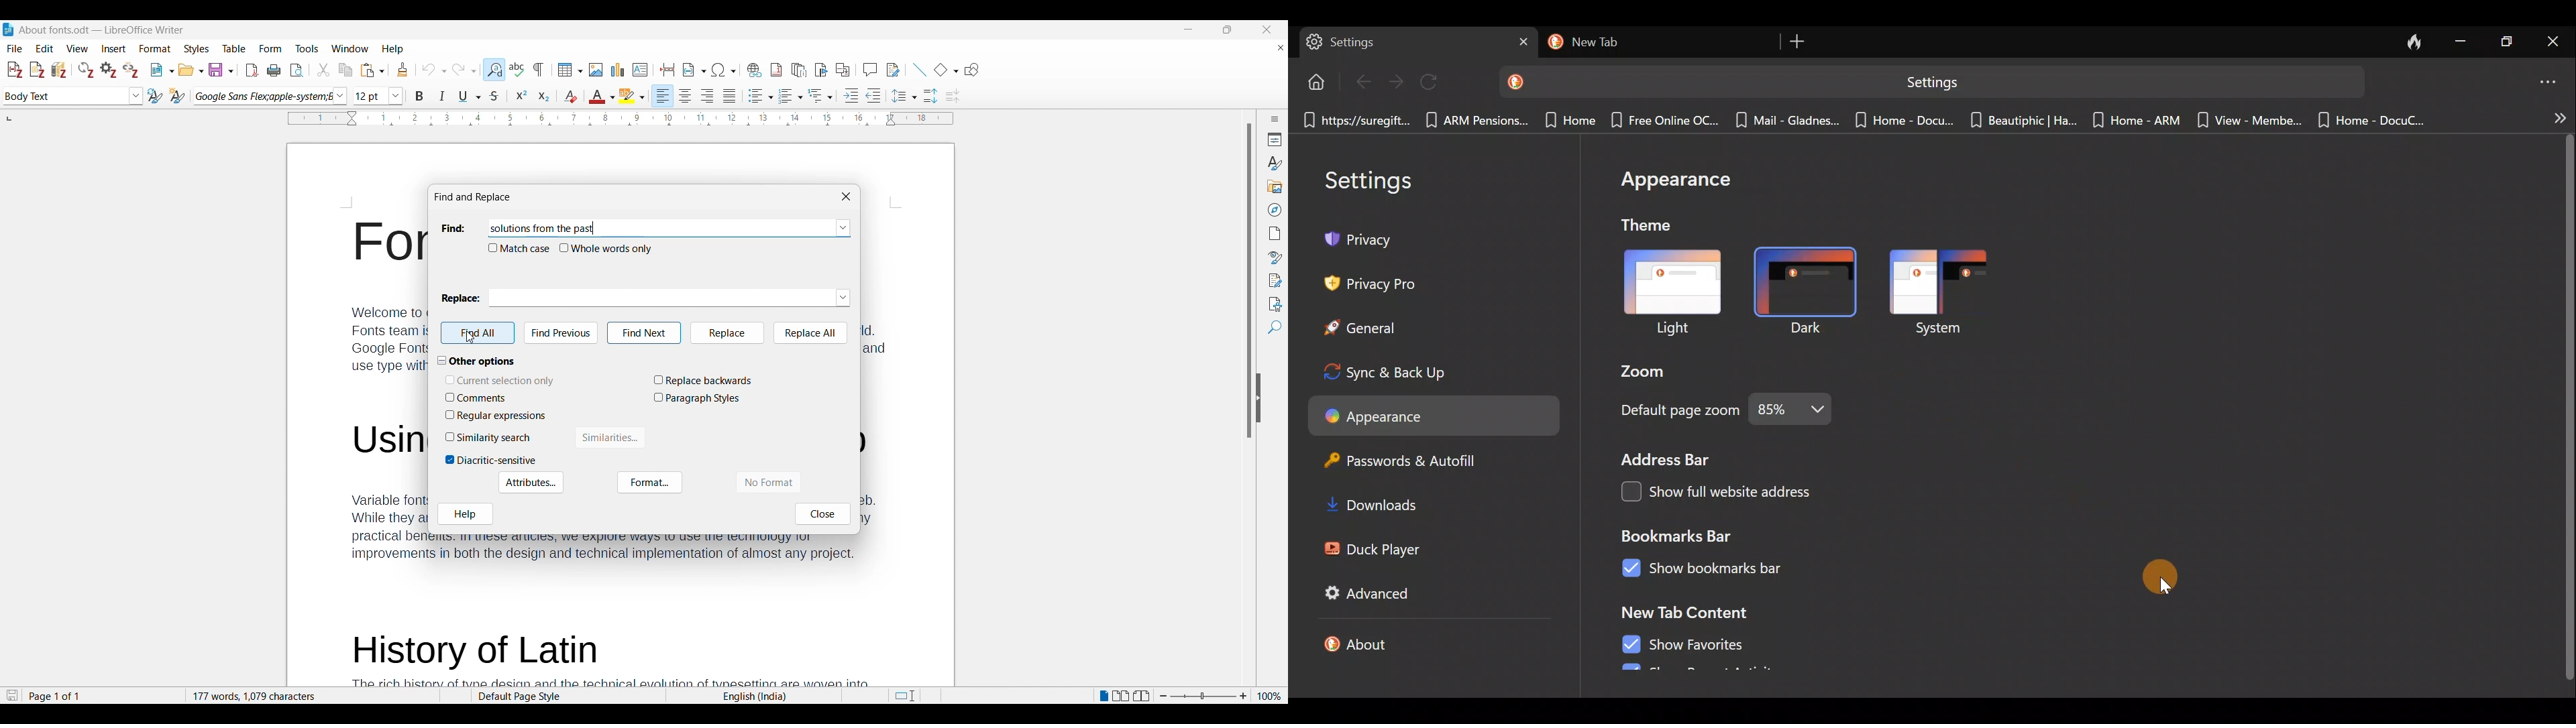  Describe the element at coordinates (618, 70) in the screenshot. I see `Insert graph` at that location.